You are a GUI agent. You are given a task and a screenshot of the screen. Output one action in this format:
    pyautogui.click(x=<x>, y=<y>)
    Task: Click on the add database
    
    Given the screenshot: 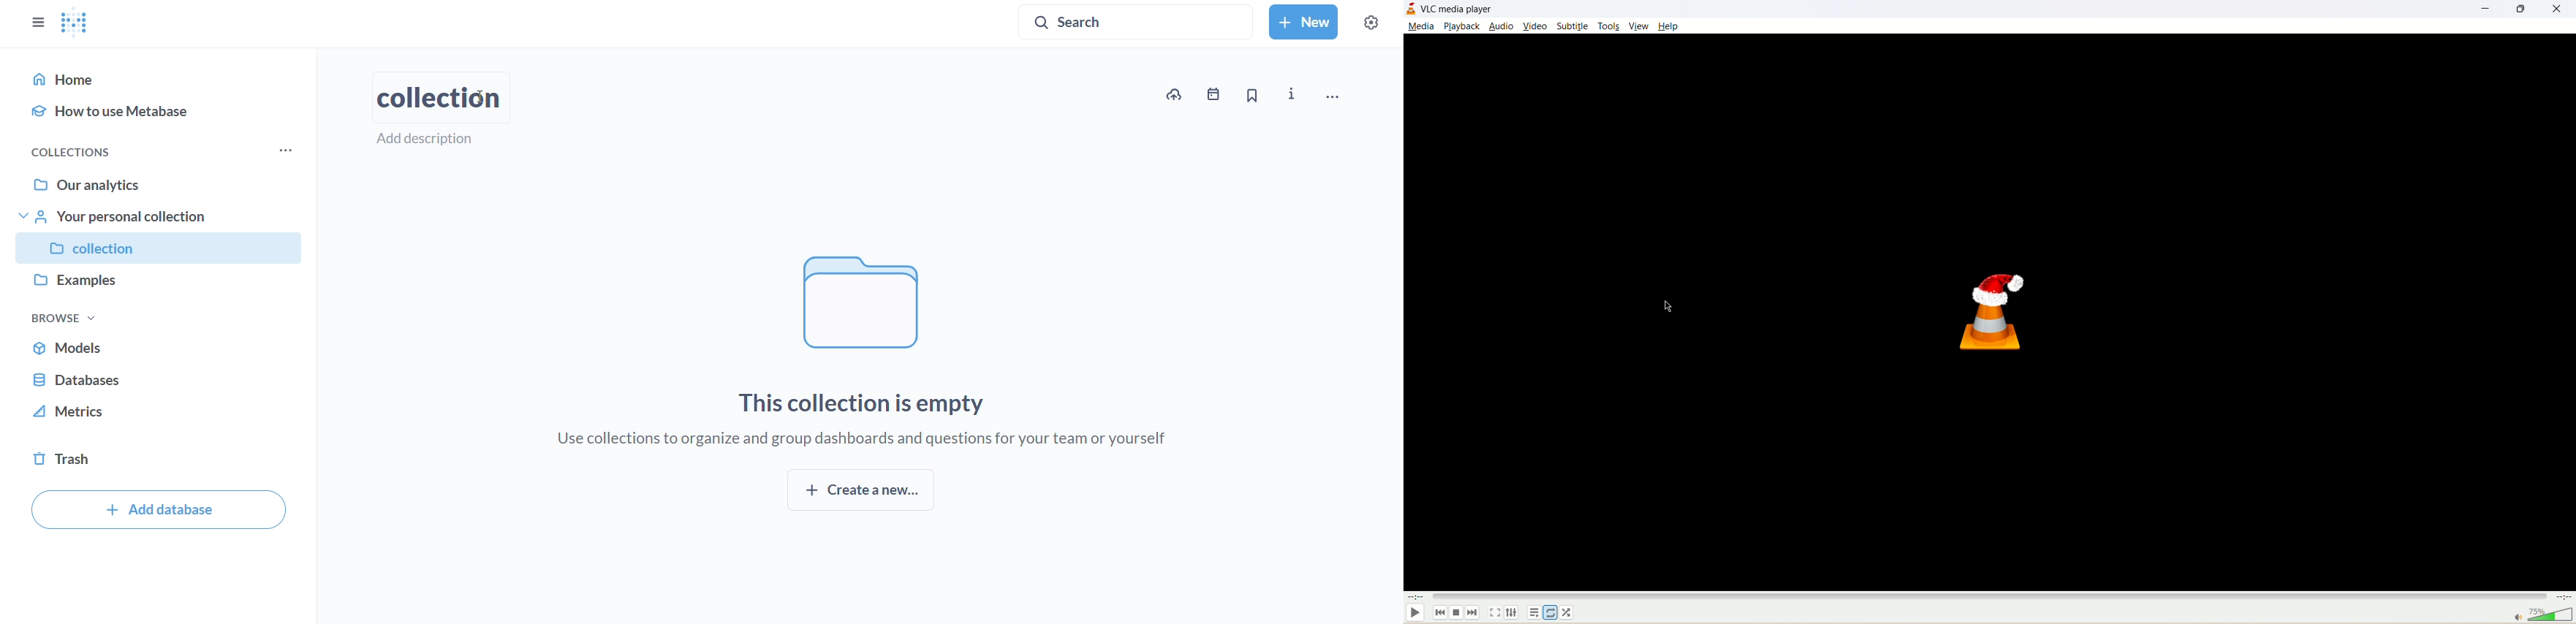 What is the action you would take?
    pyautogui.click(x=159, y=509)
    